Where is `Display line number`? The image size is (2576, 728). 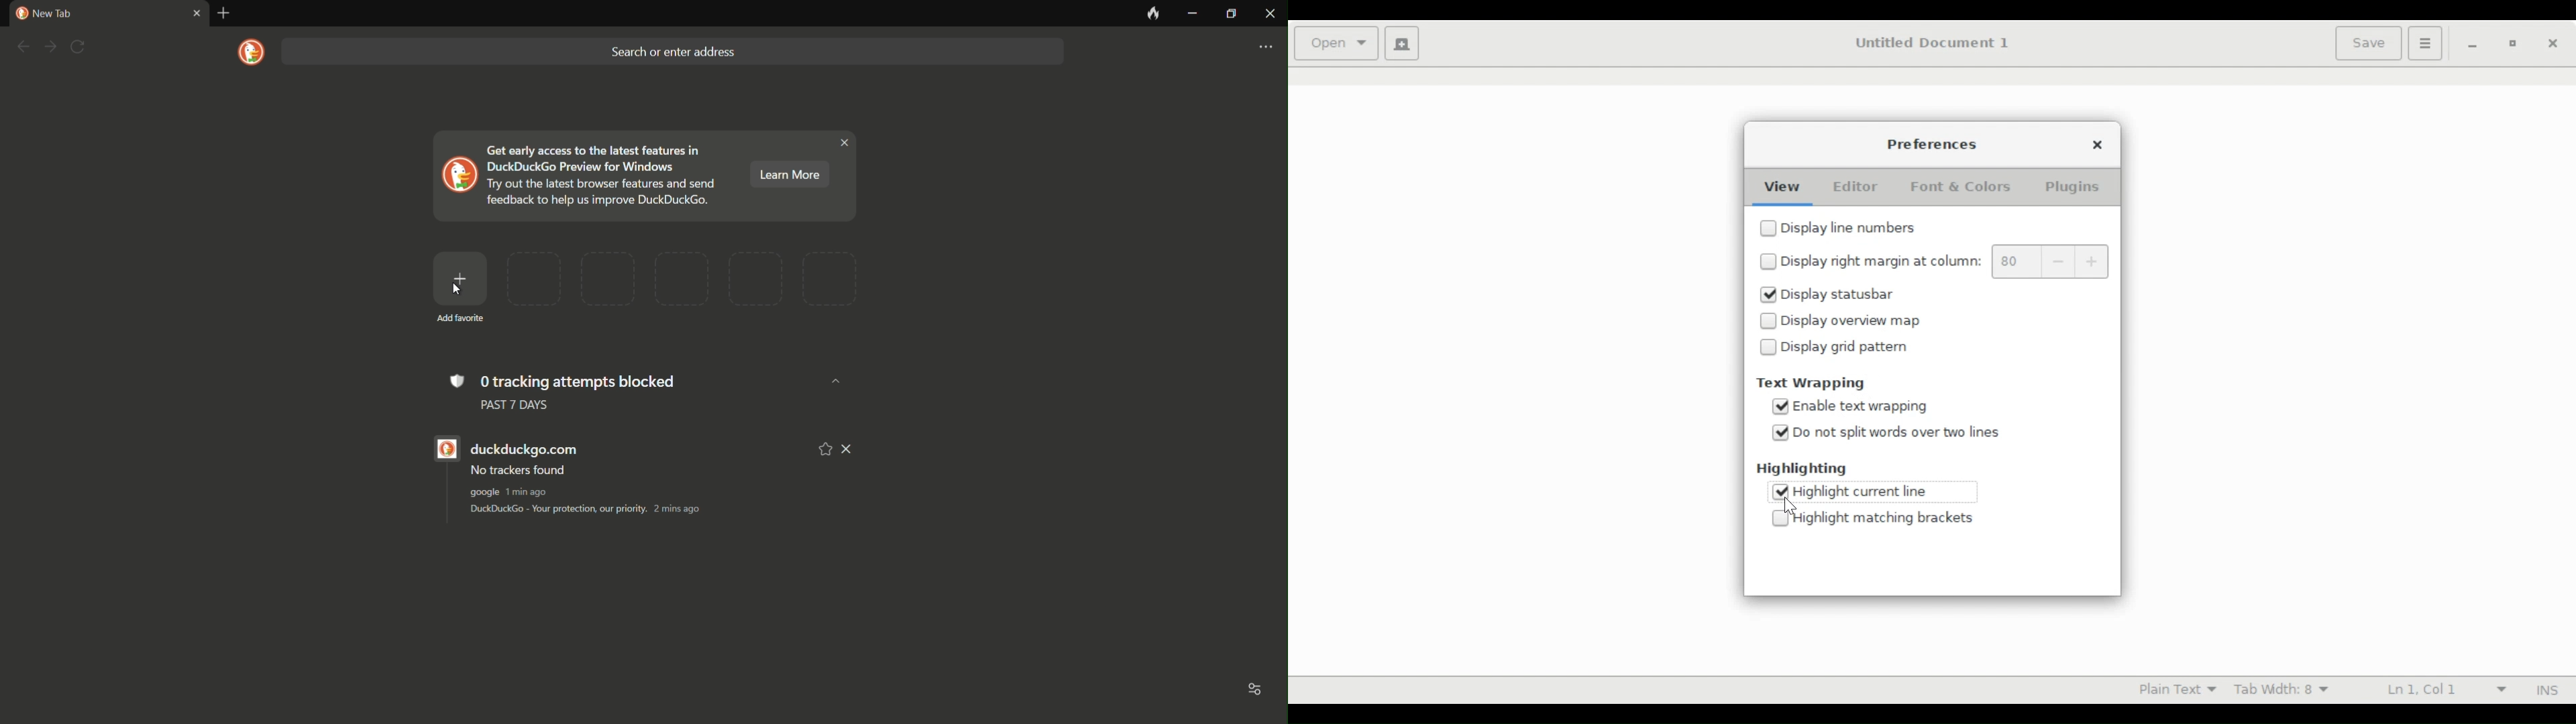 Display line number is located at coordinates (1849, 227).